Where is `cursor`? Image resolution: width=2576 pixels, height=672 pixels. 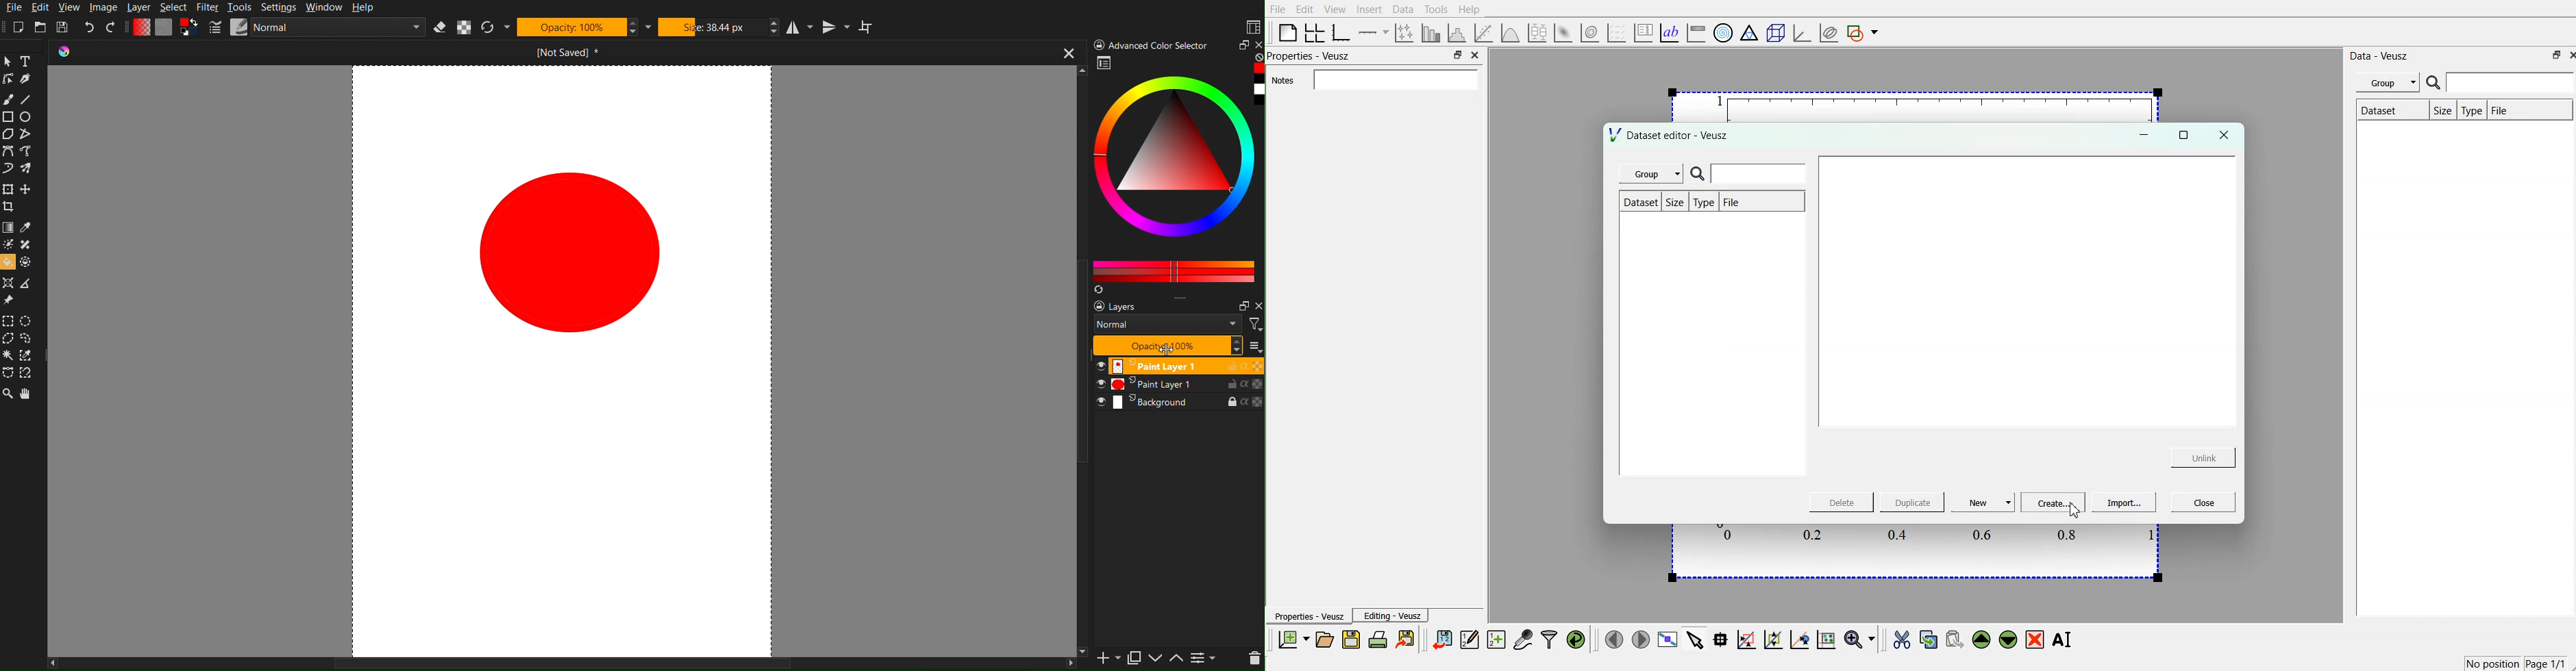 cursor is located at coordinates (1166, 353).